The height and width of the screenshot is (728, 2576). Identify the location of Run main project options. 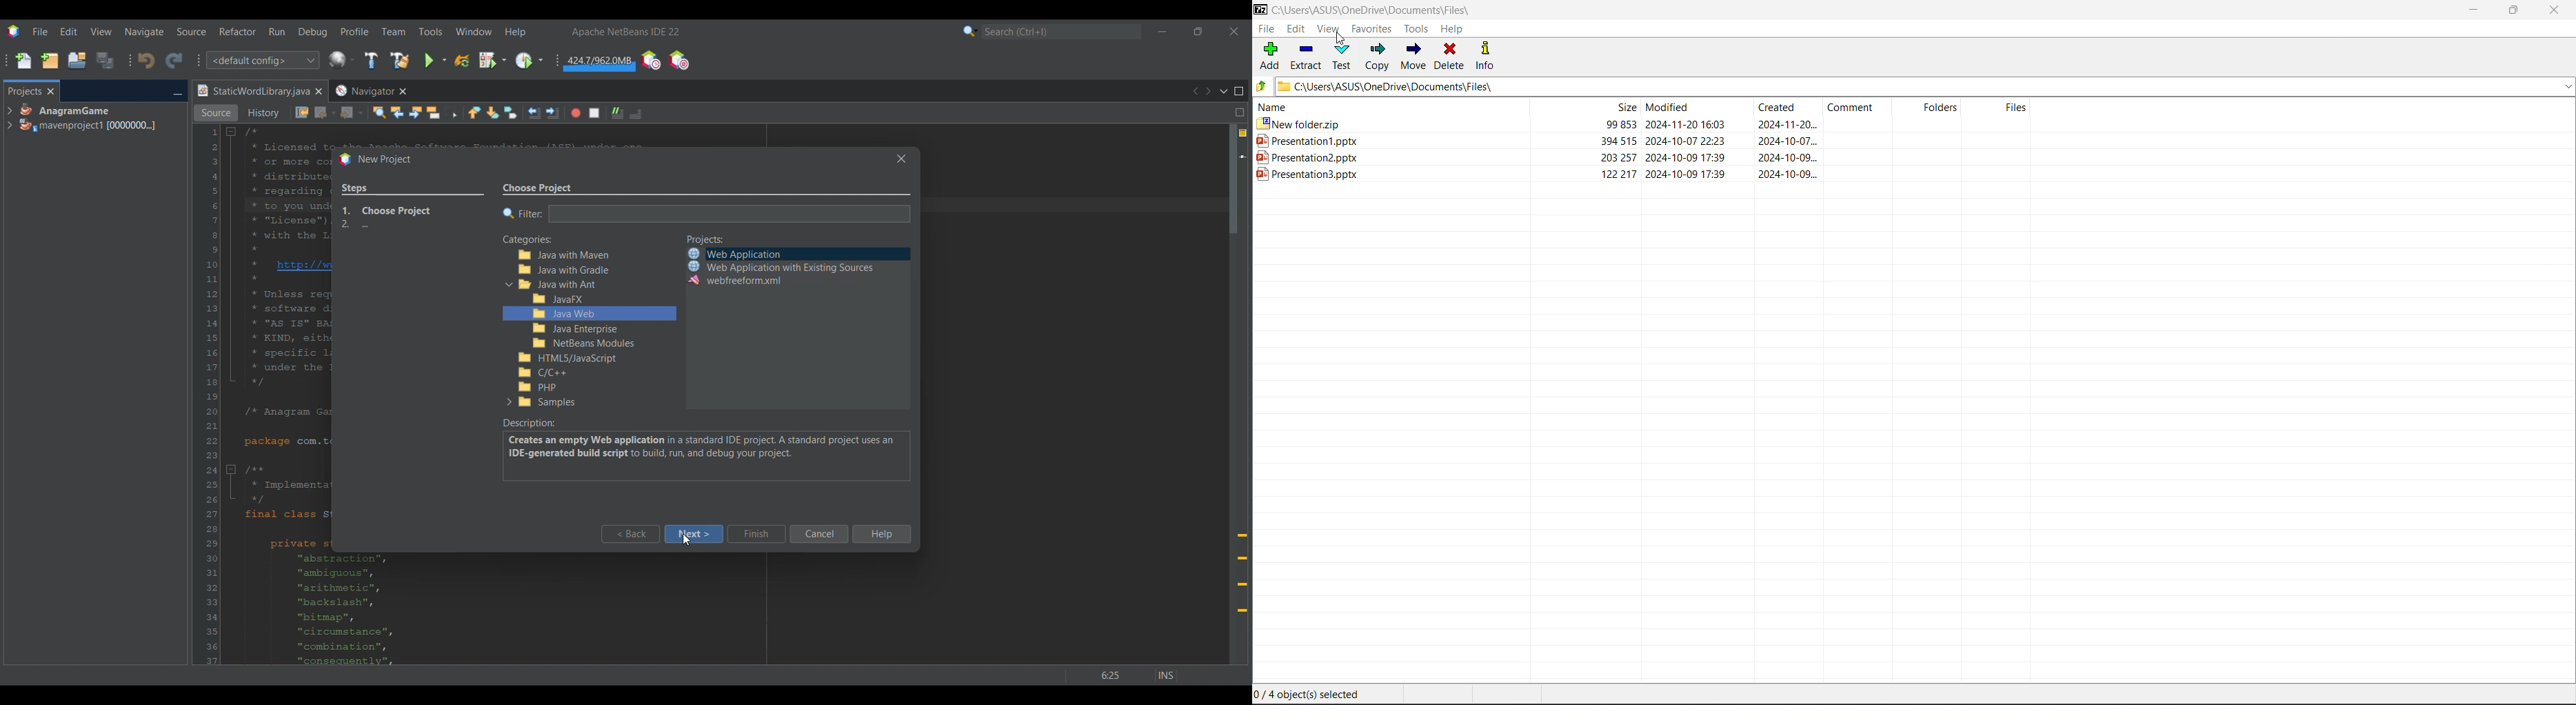
(436, 60).